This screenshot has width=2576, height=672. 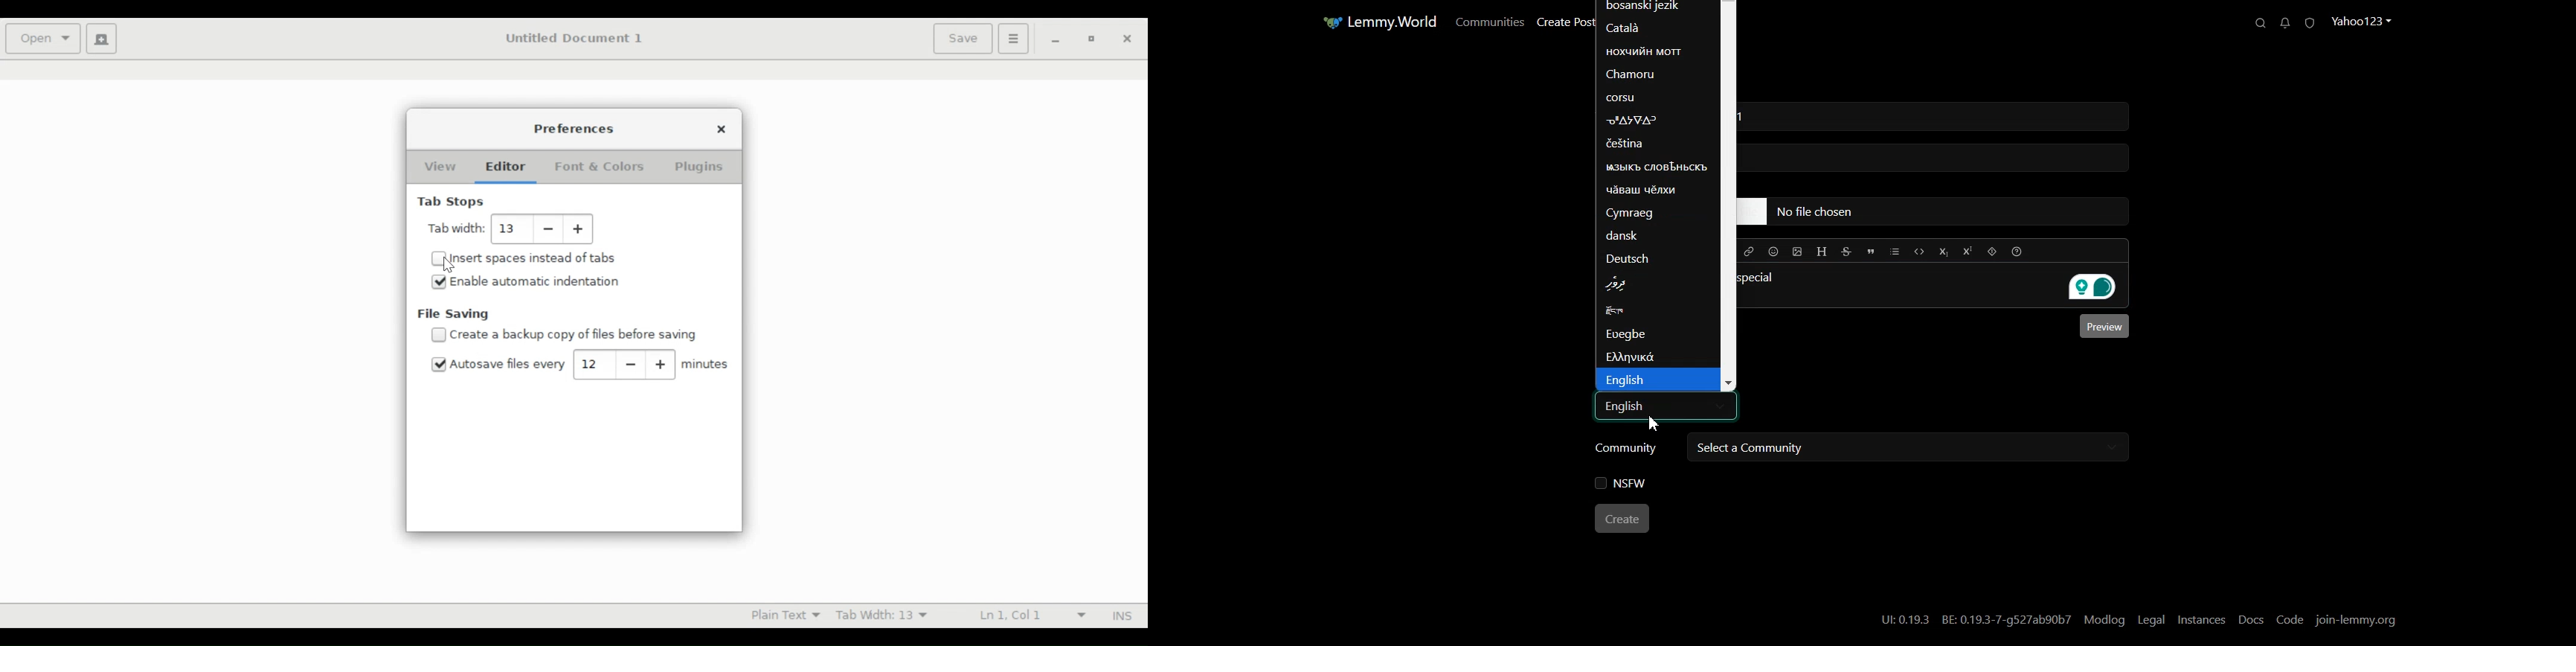 What do you see at coordinates (783, 614) in the screenshot?
I see `Plain Text` at bounding box center [783, 614].